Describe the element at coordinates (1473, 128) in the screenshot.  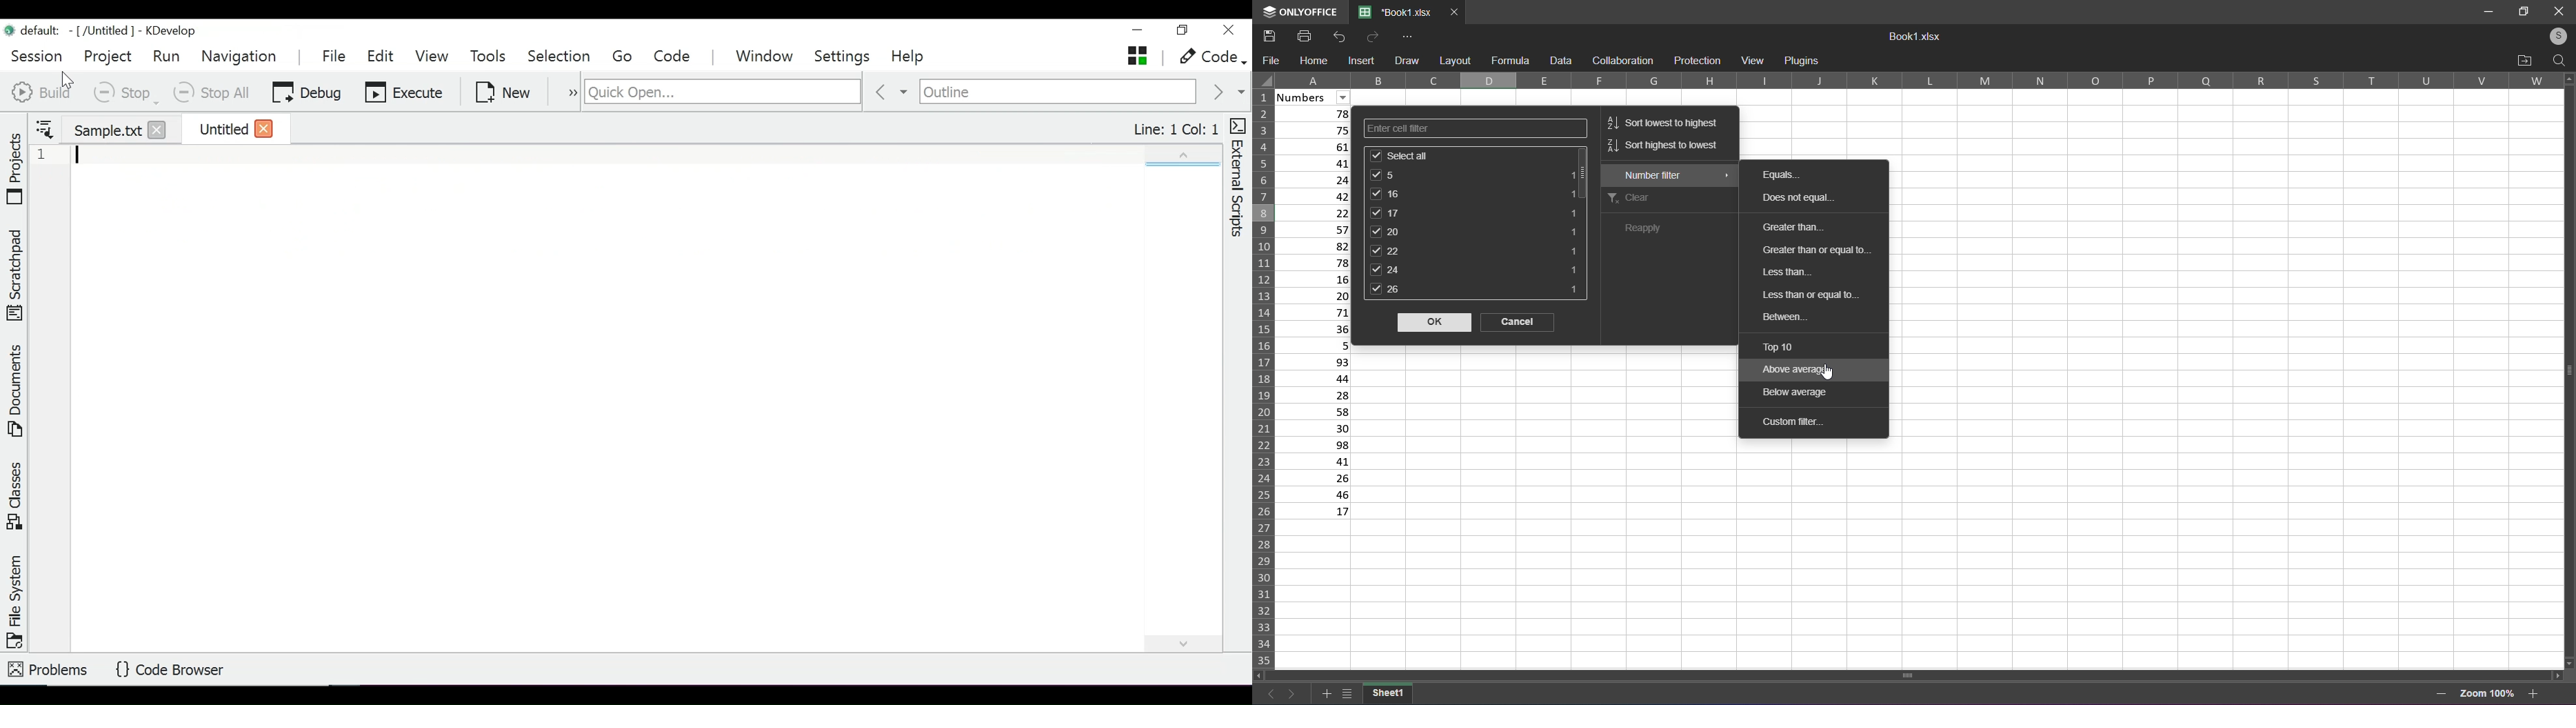
I see `Enter Cell filter` at that location.